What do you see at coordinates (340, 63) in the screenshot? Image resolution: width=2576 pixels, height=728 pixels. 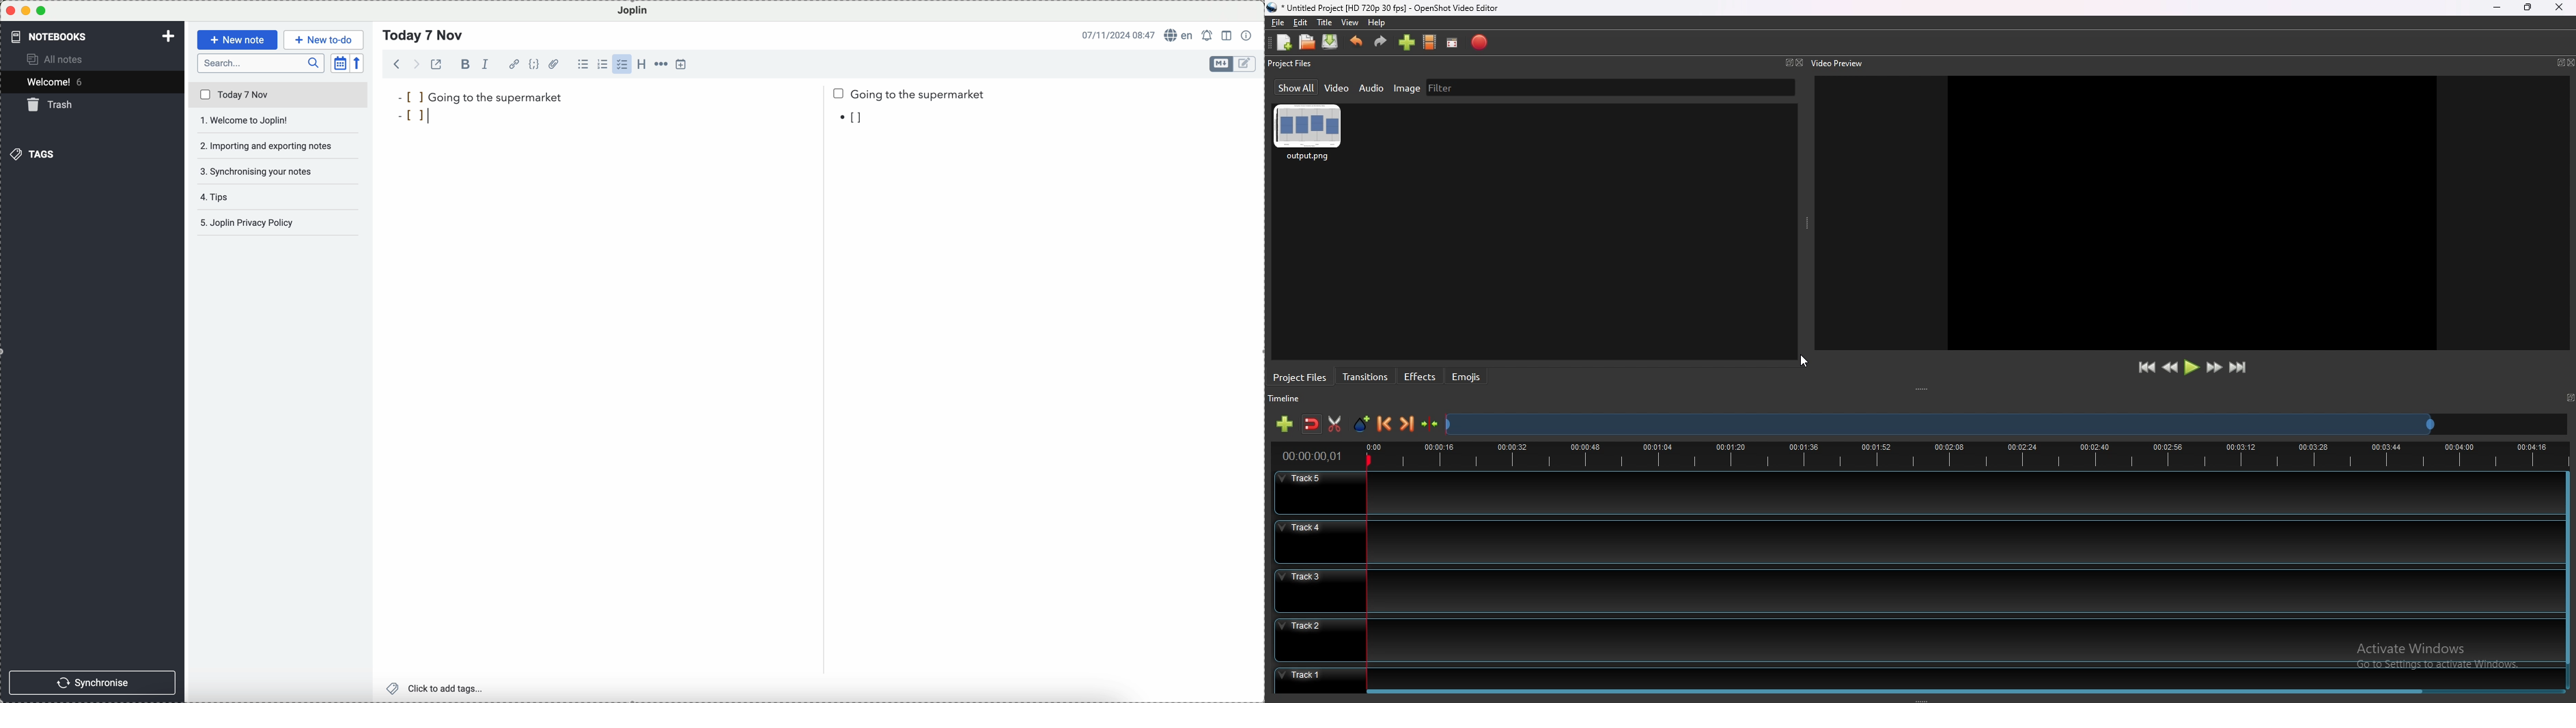 I see `toggle sort order field` at bounding box center [340, 63].